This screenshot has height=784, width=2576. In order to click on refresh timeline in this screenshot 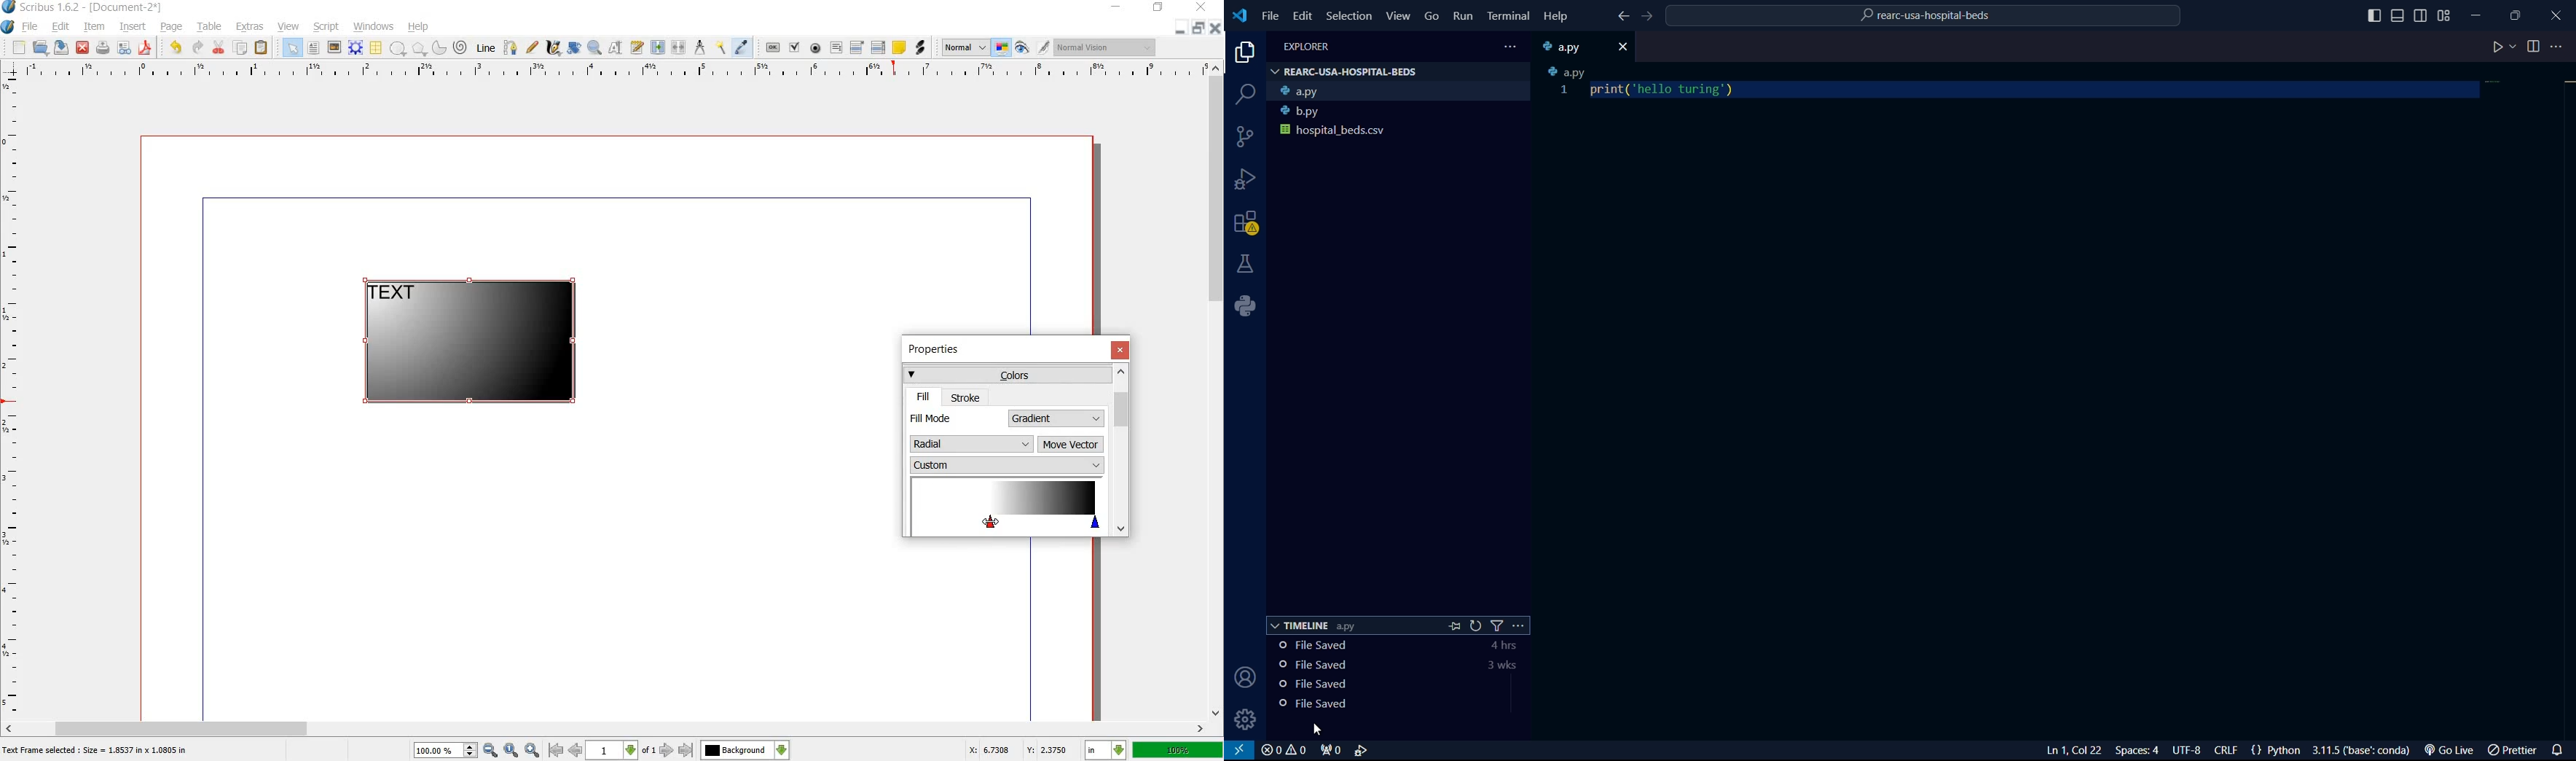, I will do `click(1476, 626)`.